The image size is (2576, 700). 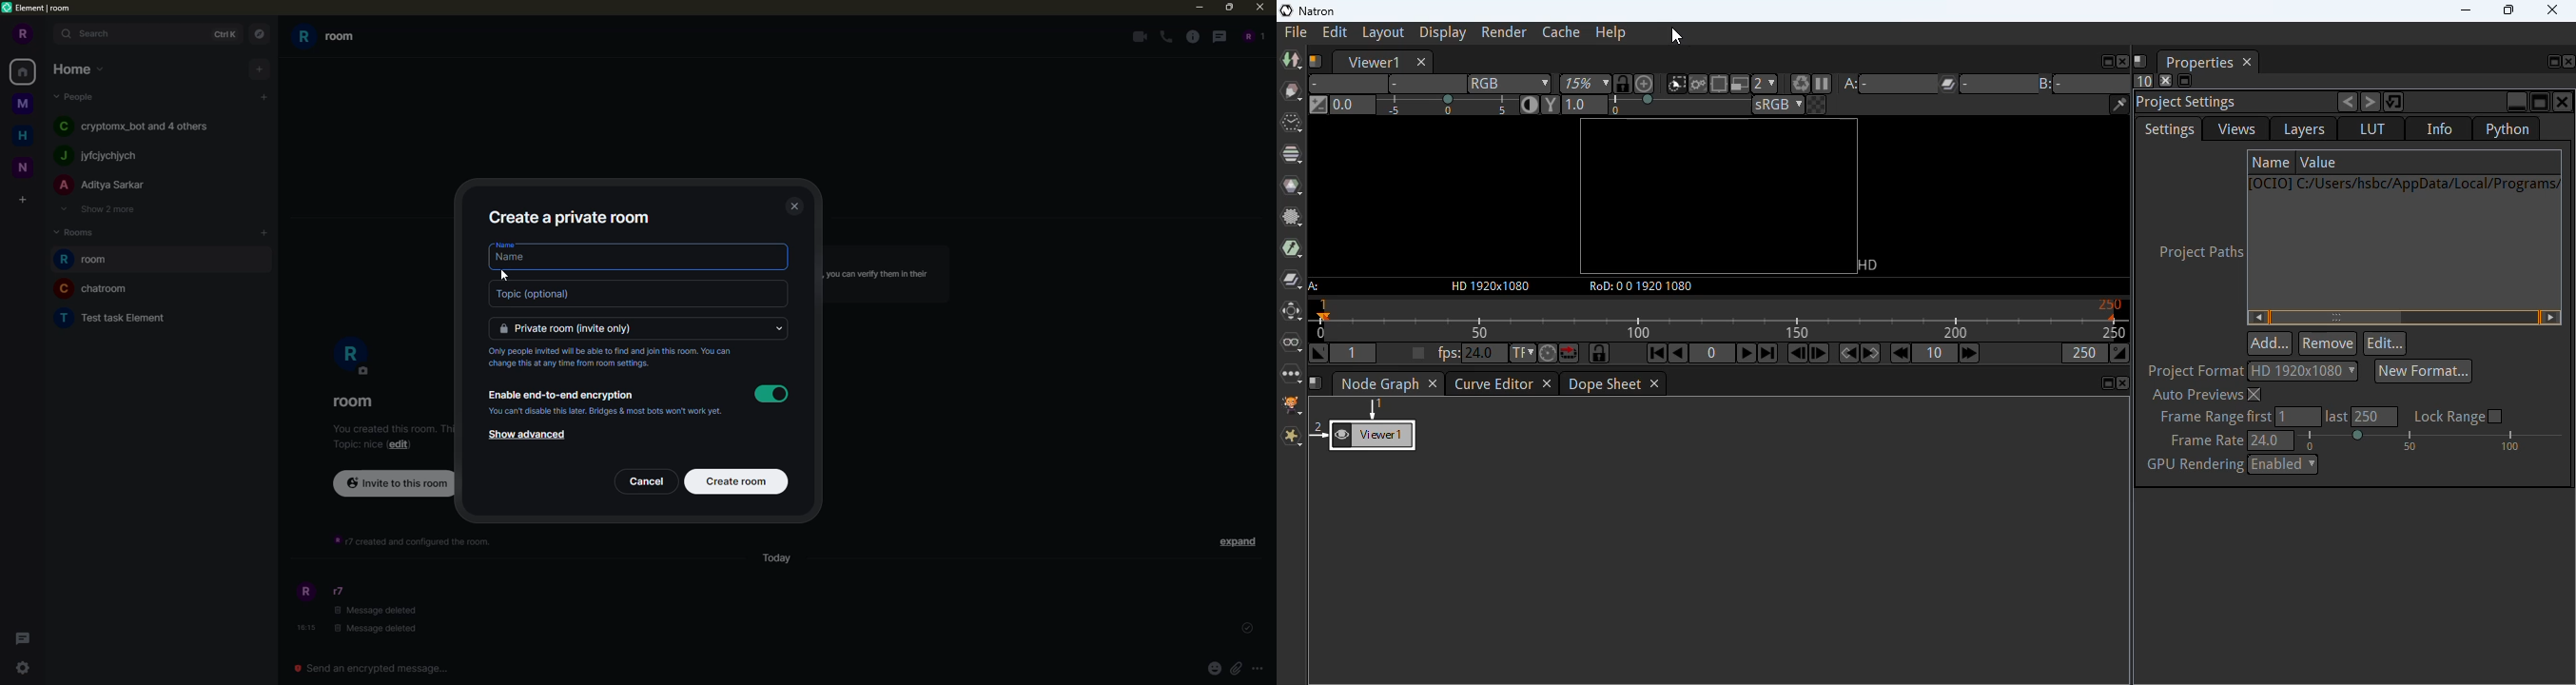 I want to click on  Send an encrypted message..., so click(x=374, y=669).